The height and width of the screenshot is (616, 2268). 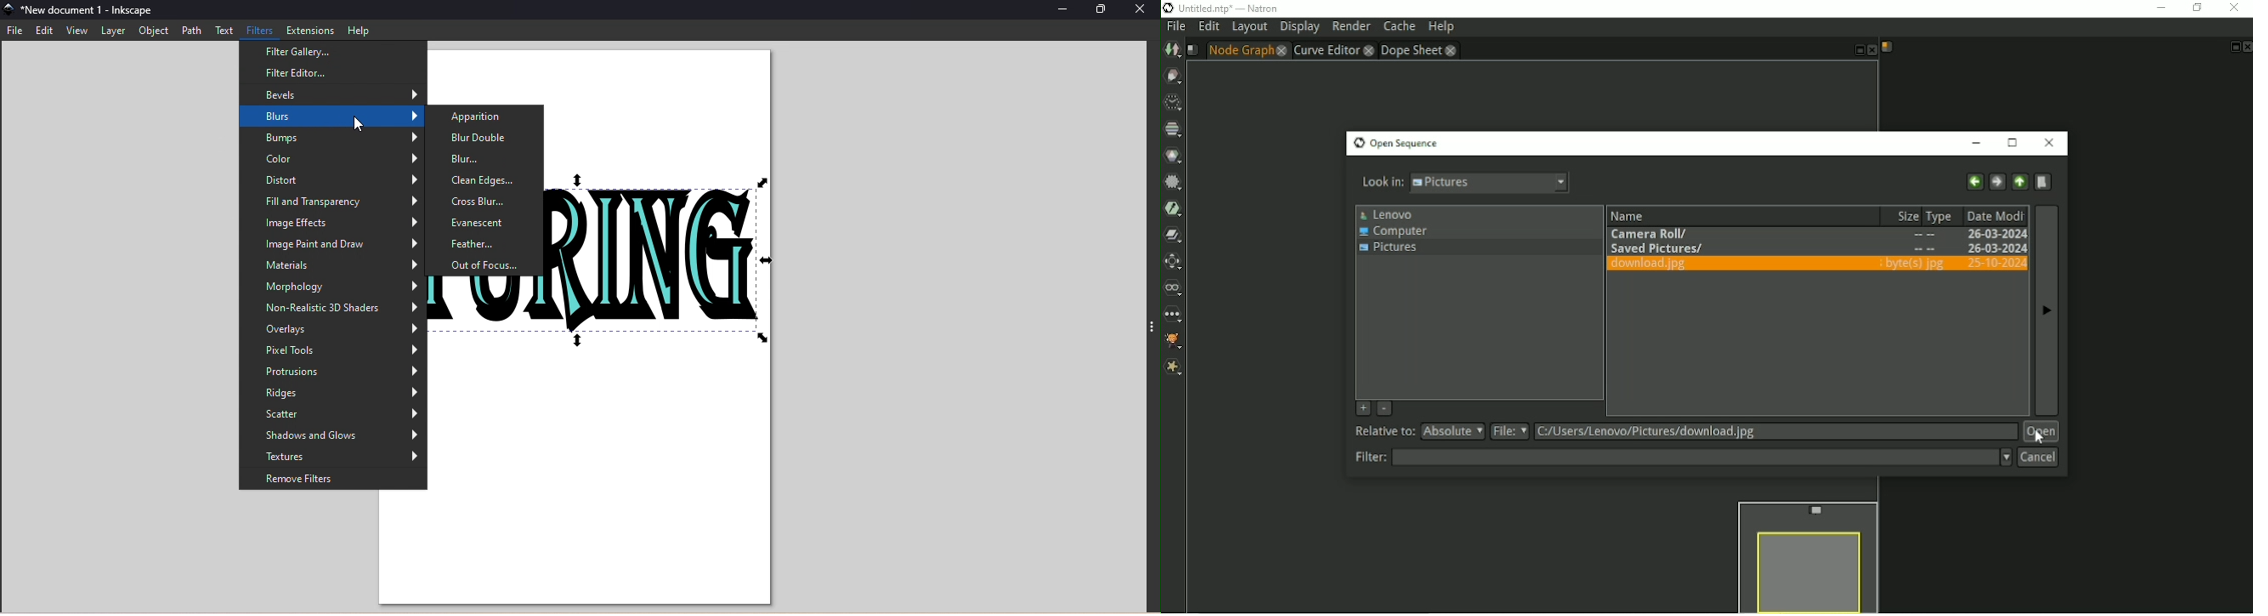 I want to click on Blur double, so click(x=485, y=138).